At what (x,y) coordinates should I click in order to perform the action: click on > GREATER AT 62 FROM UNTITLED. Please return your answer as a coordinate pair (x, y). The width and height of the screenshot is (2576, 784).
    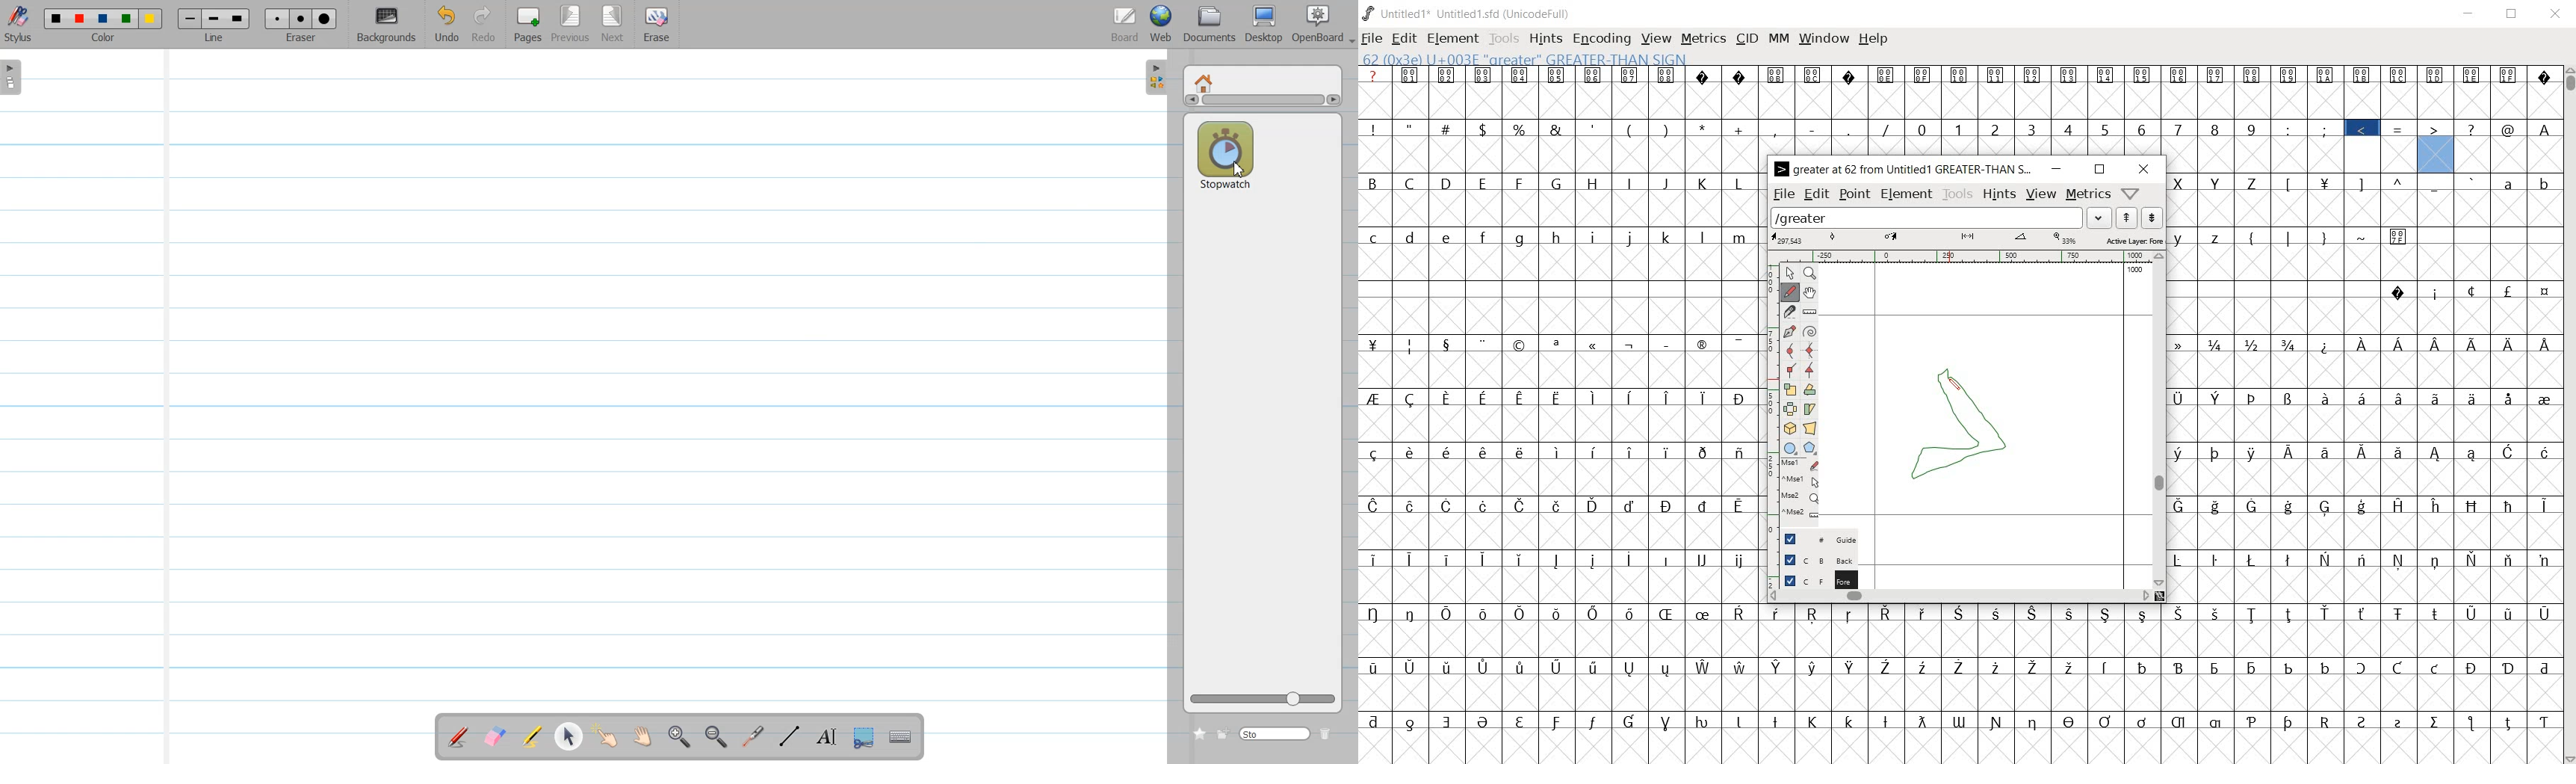
    Looking at the image, I should click on (1903, 169).